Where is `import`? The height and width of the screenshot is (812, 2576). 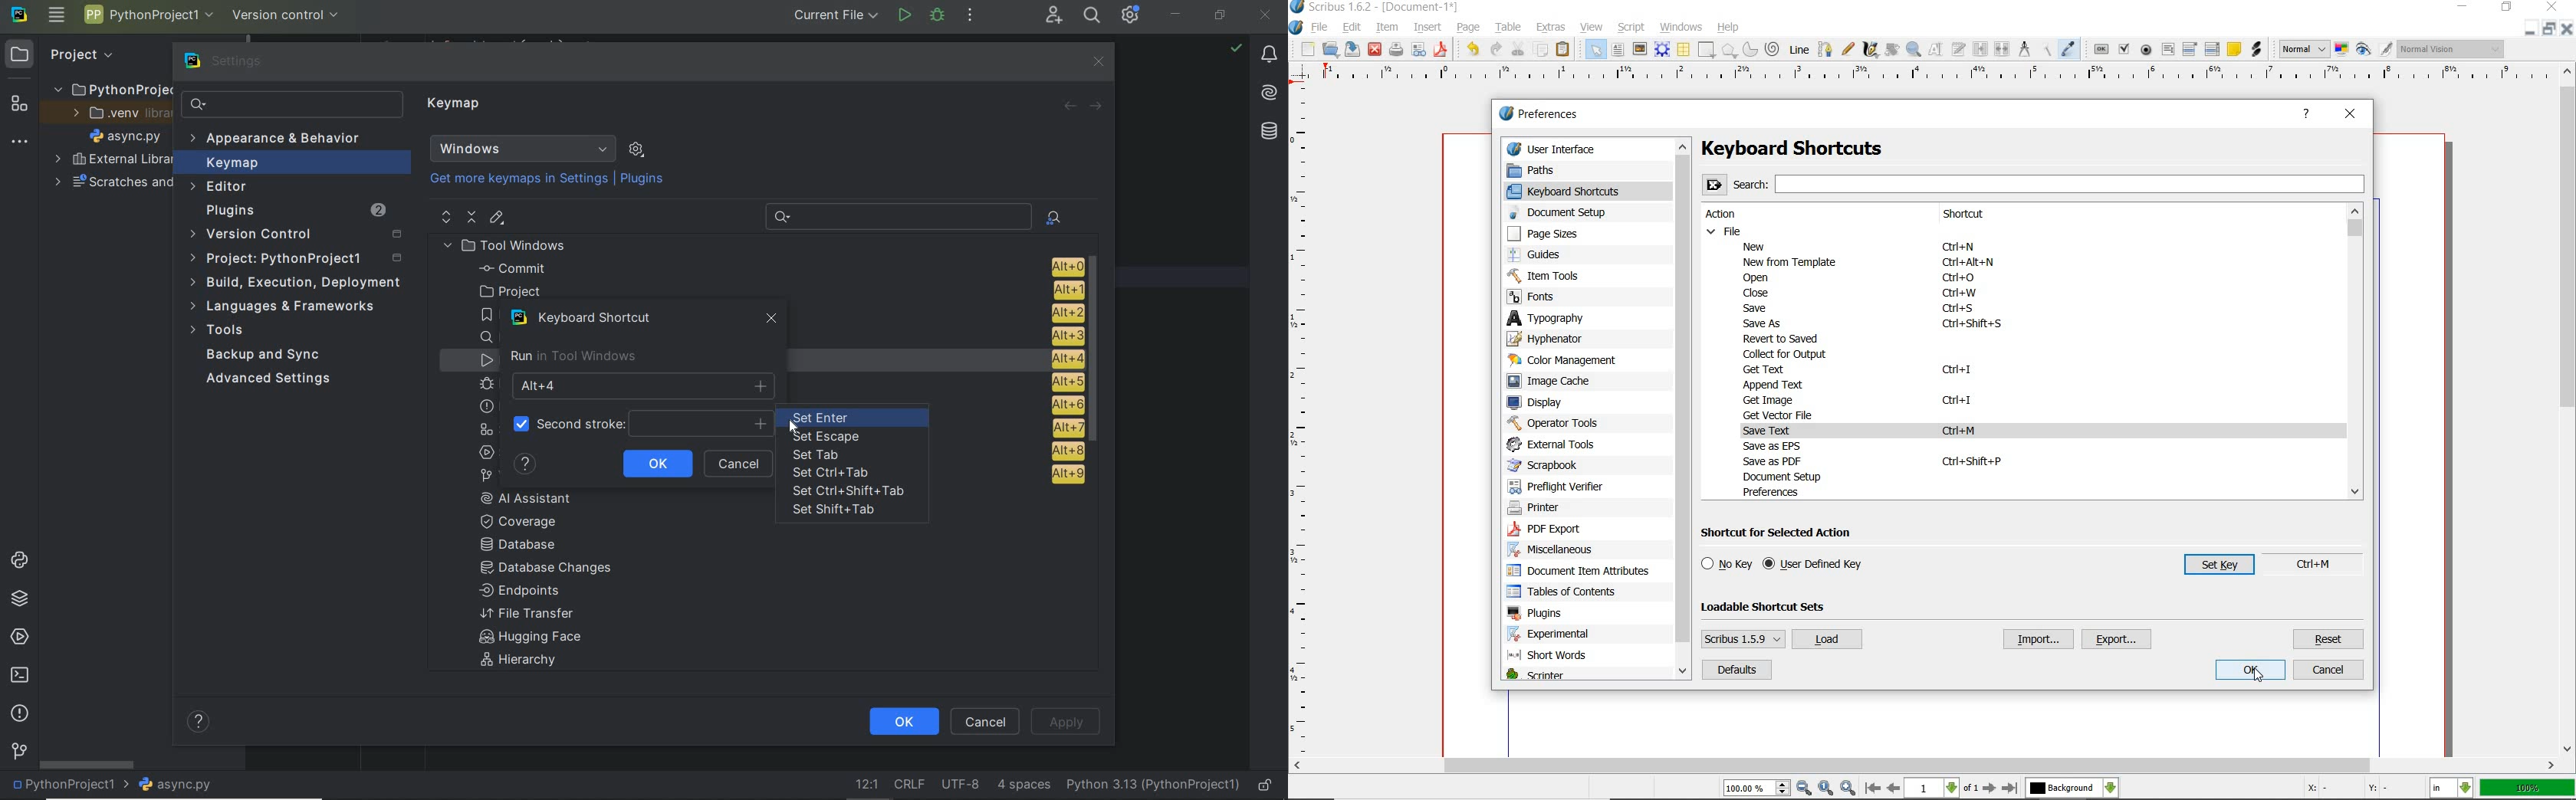
import is located at coordinates (2036, 639).